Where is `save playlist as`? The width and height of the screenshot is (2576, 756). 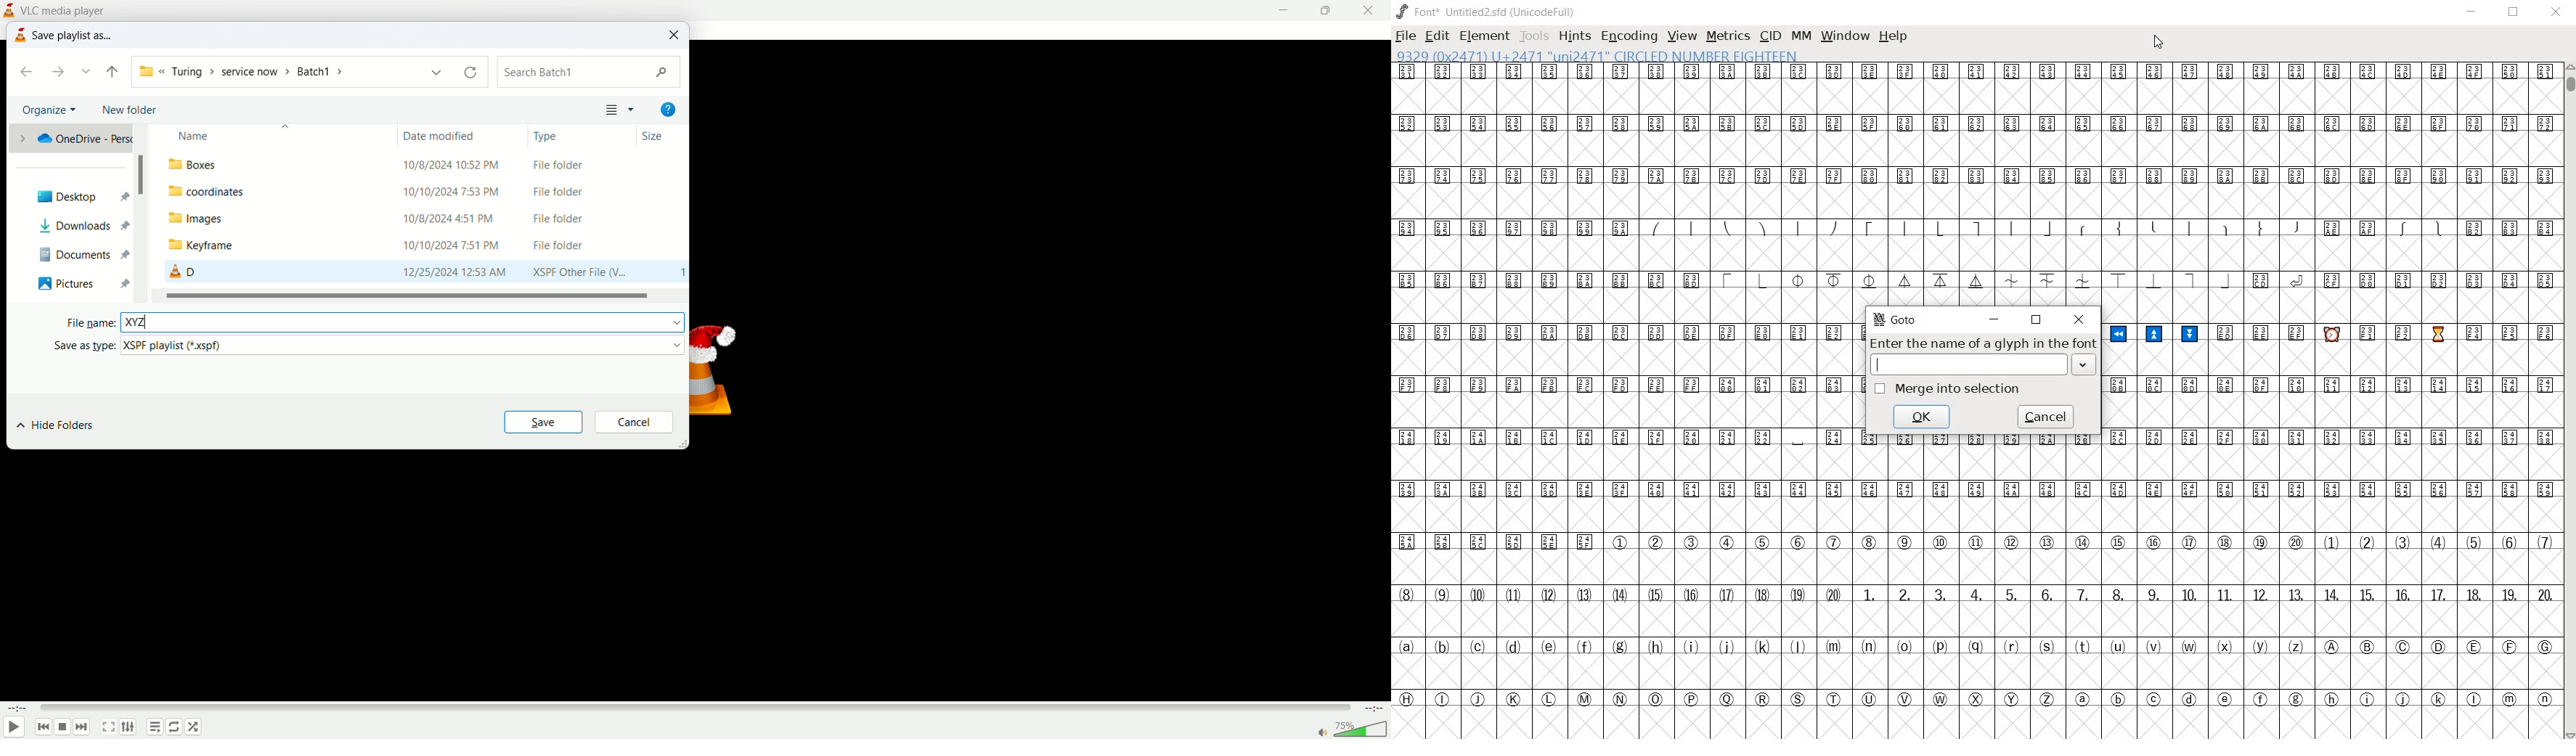 save playlist as is located at coordinates (75, 34).